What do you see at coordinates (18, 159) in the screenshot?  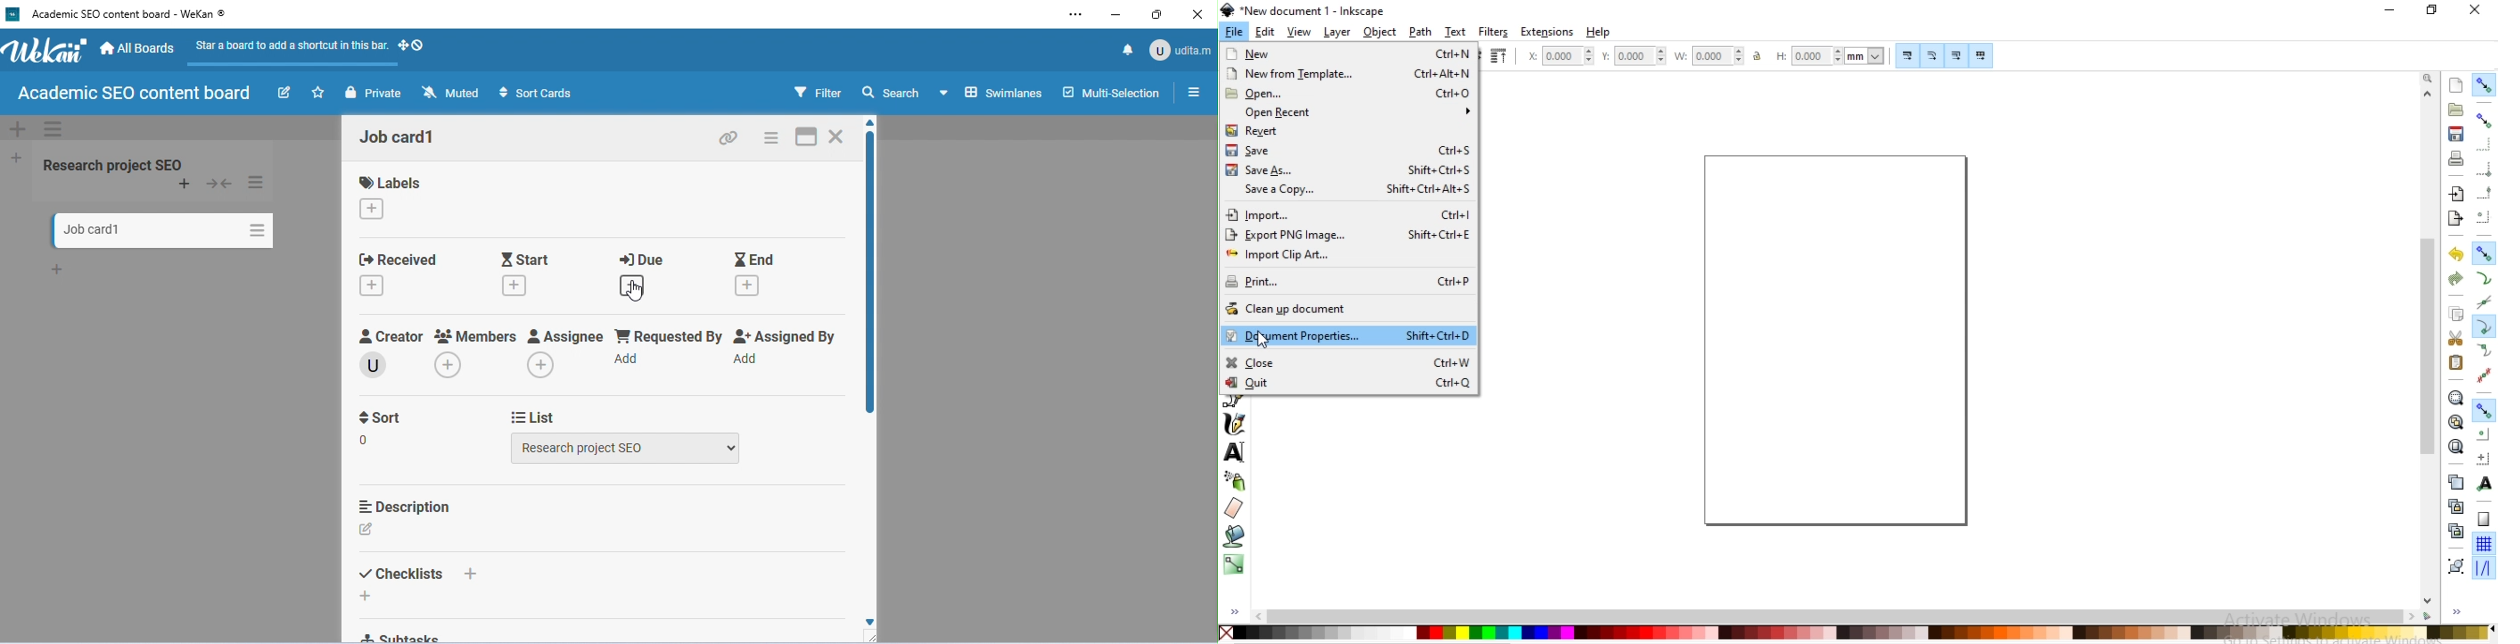 I see `add list` at bounding box center [18, 159].